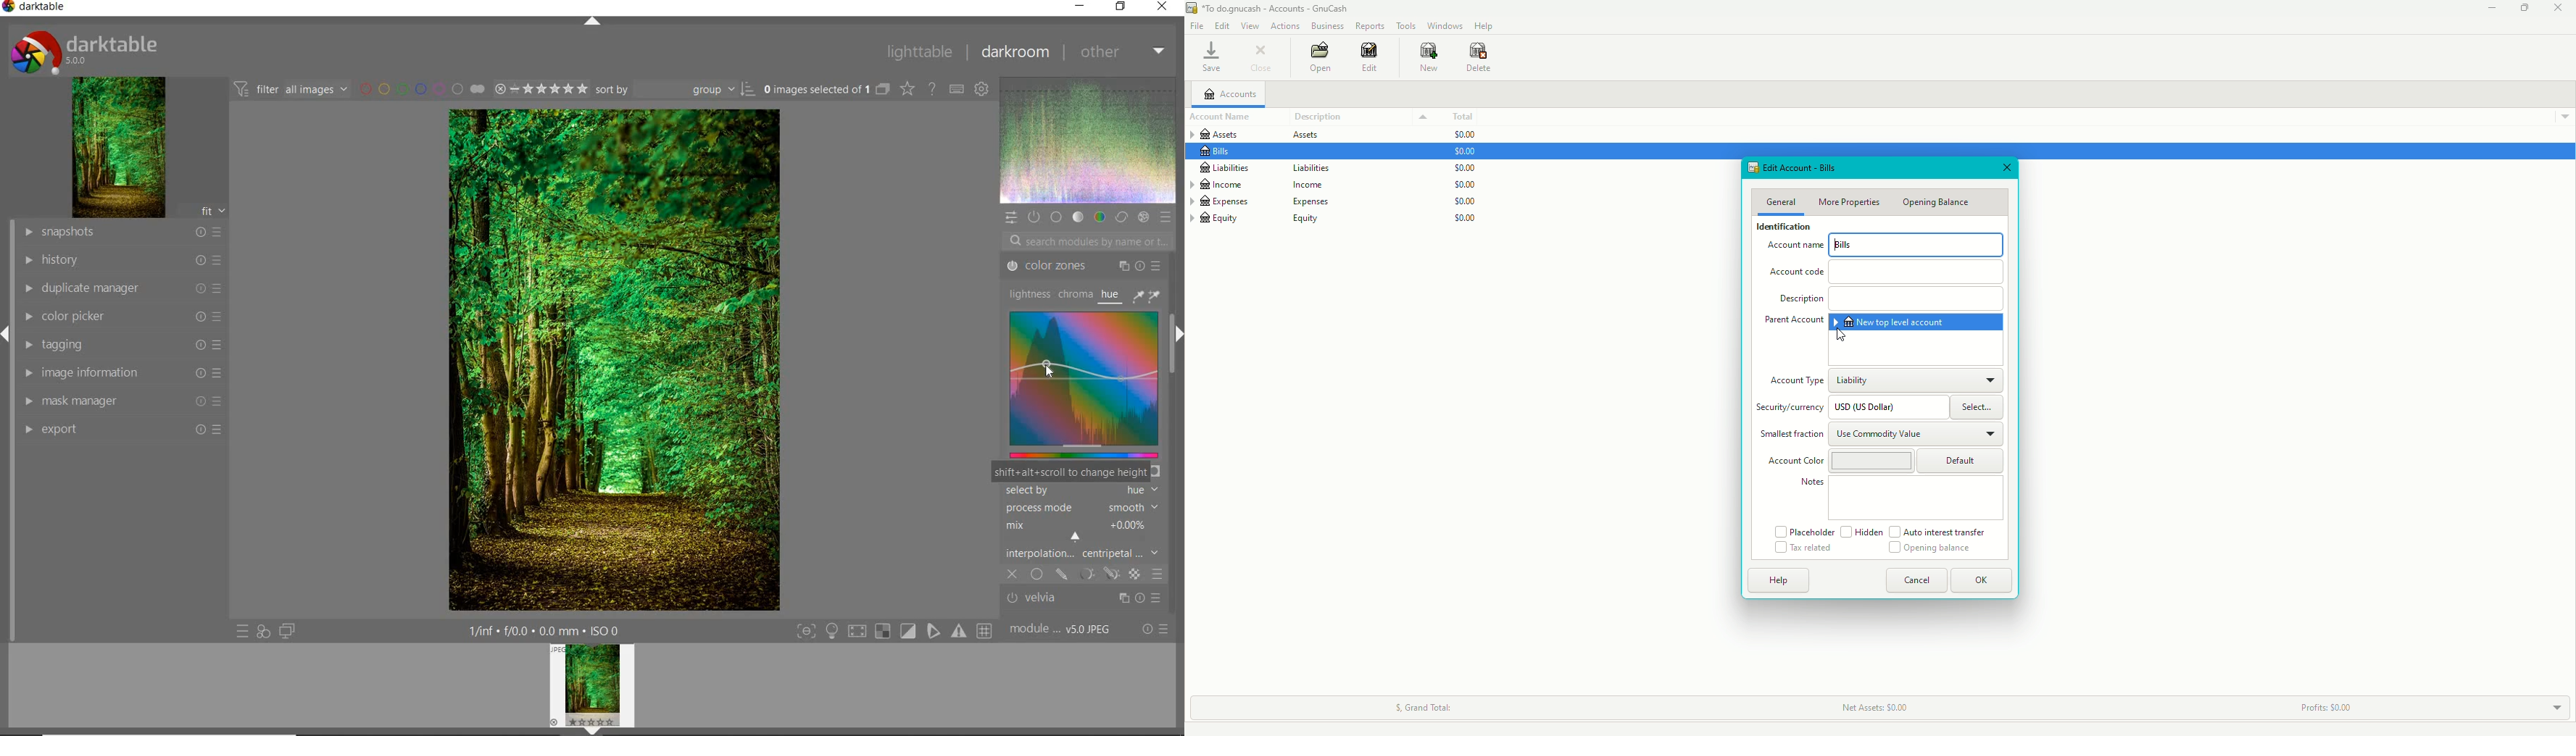  I want to click on Tools, so click(1408, 25).